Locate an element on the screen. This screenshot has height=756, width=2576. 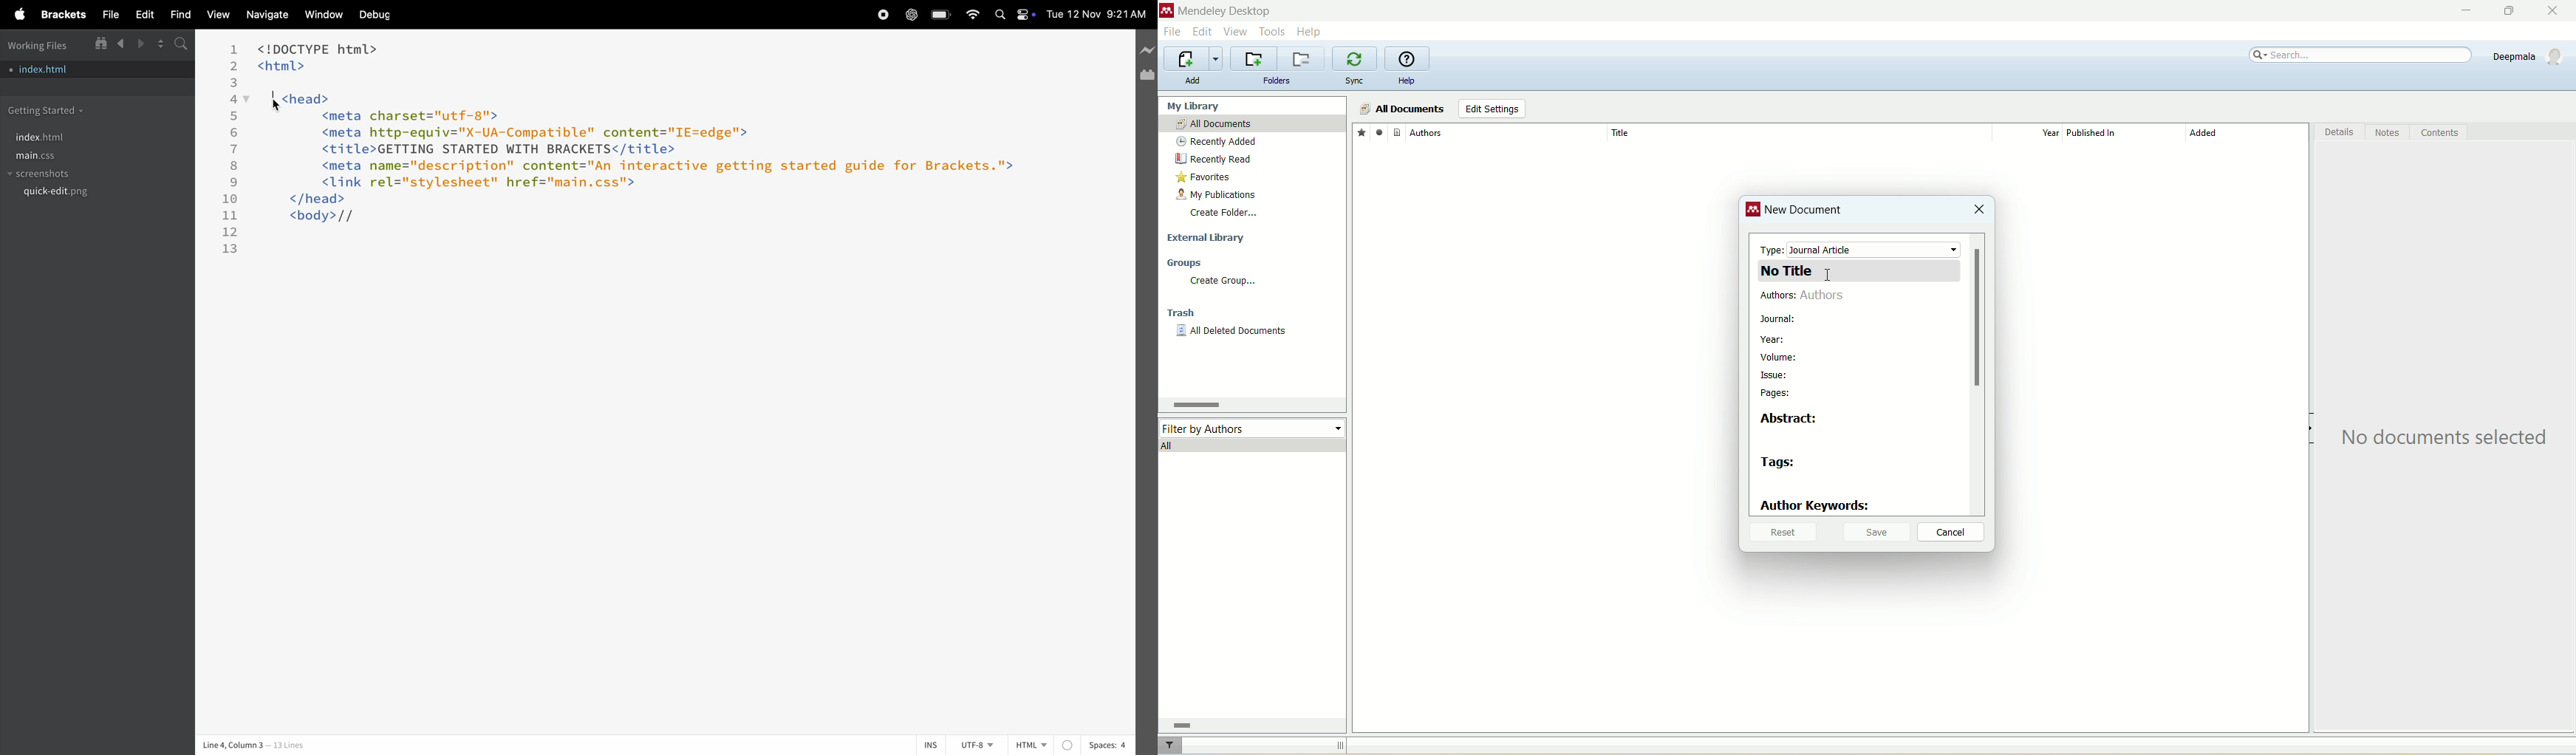
mendeley desktop is located at coordinates (1223, 13).